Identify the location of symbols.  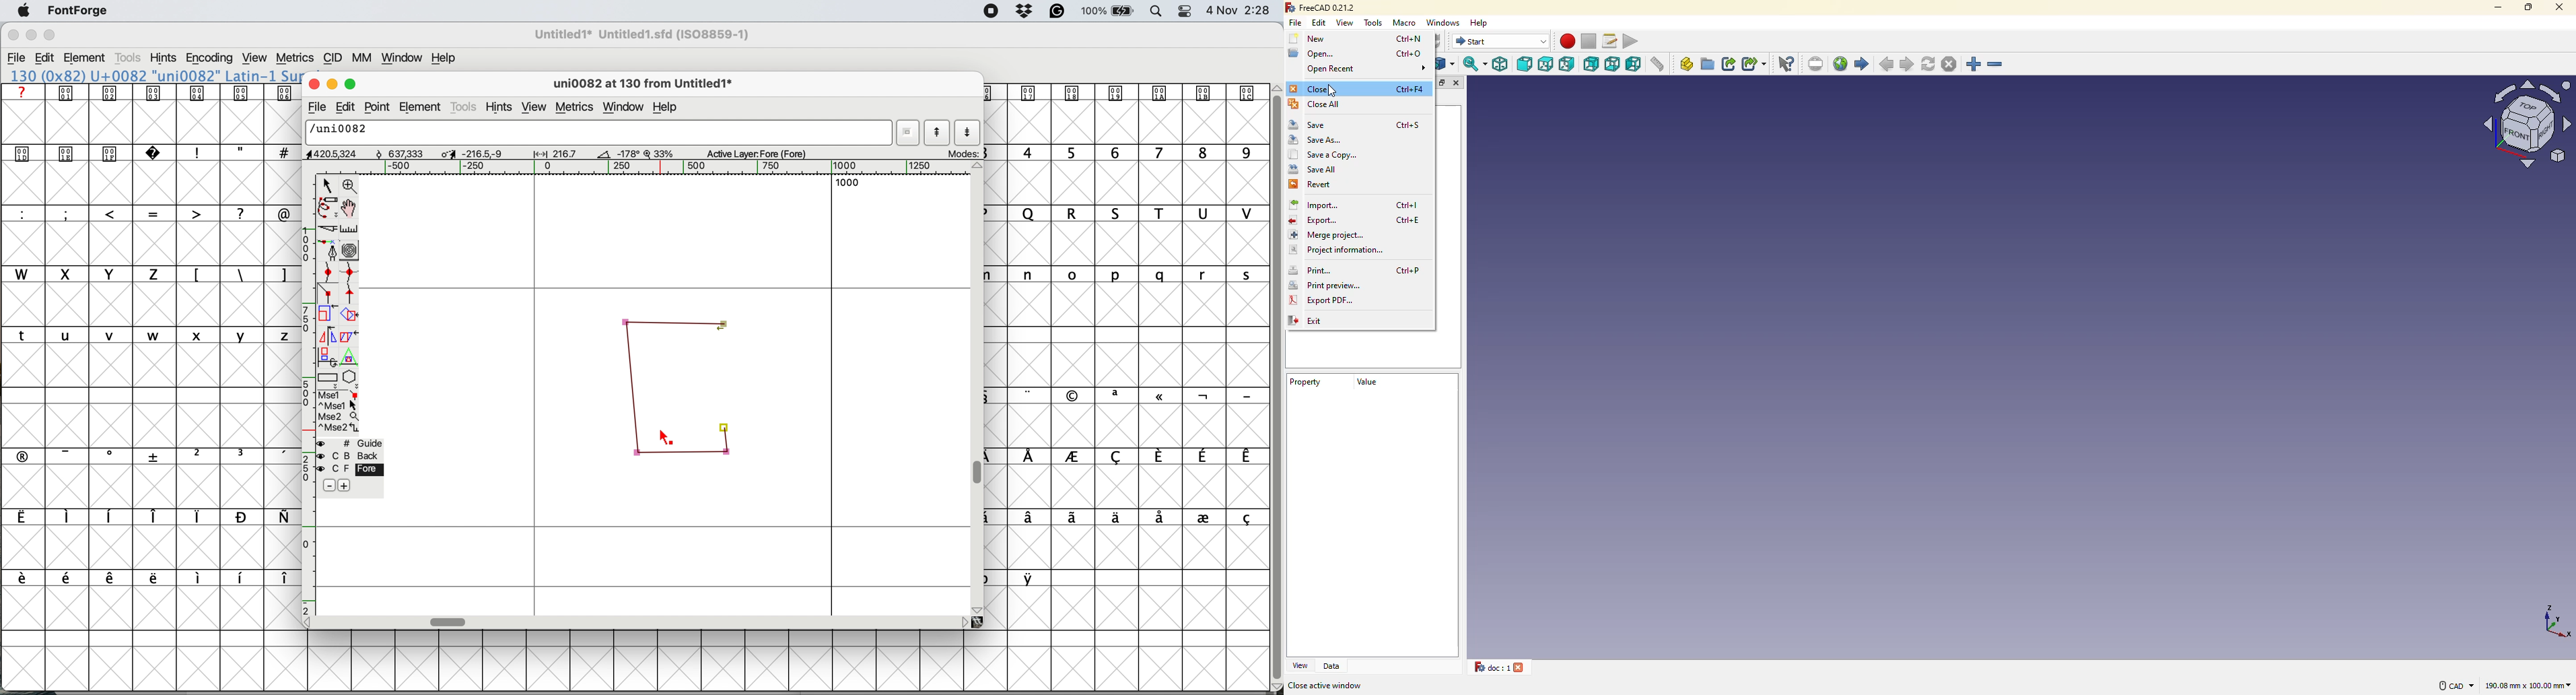
(154, 93).